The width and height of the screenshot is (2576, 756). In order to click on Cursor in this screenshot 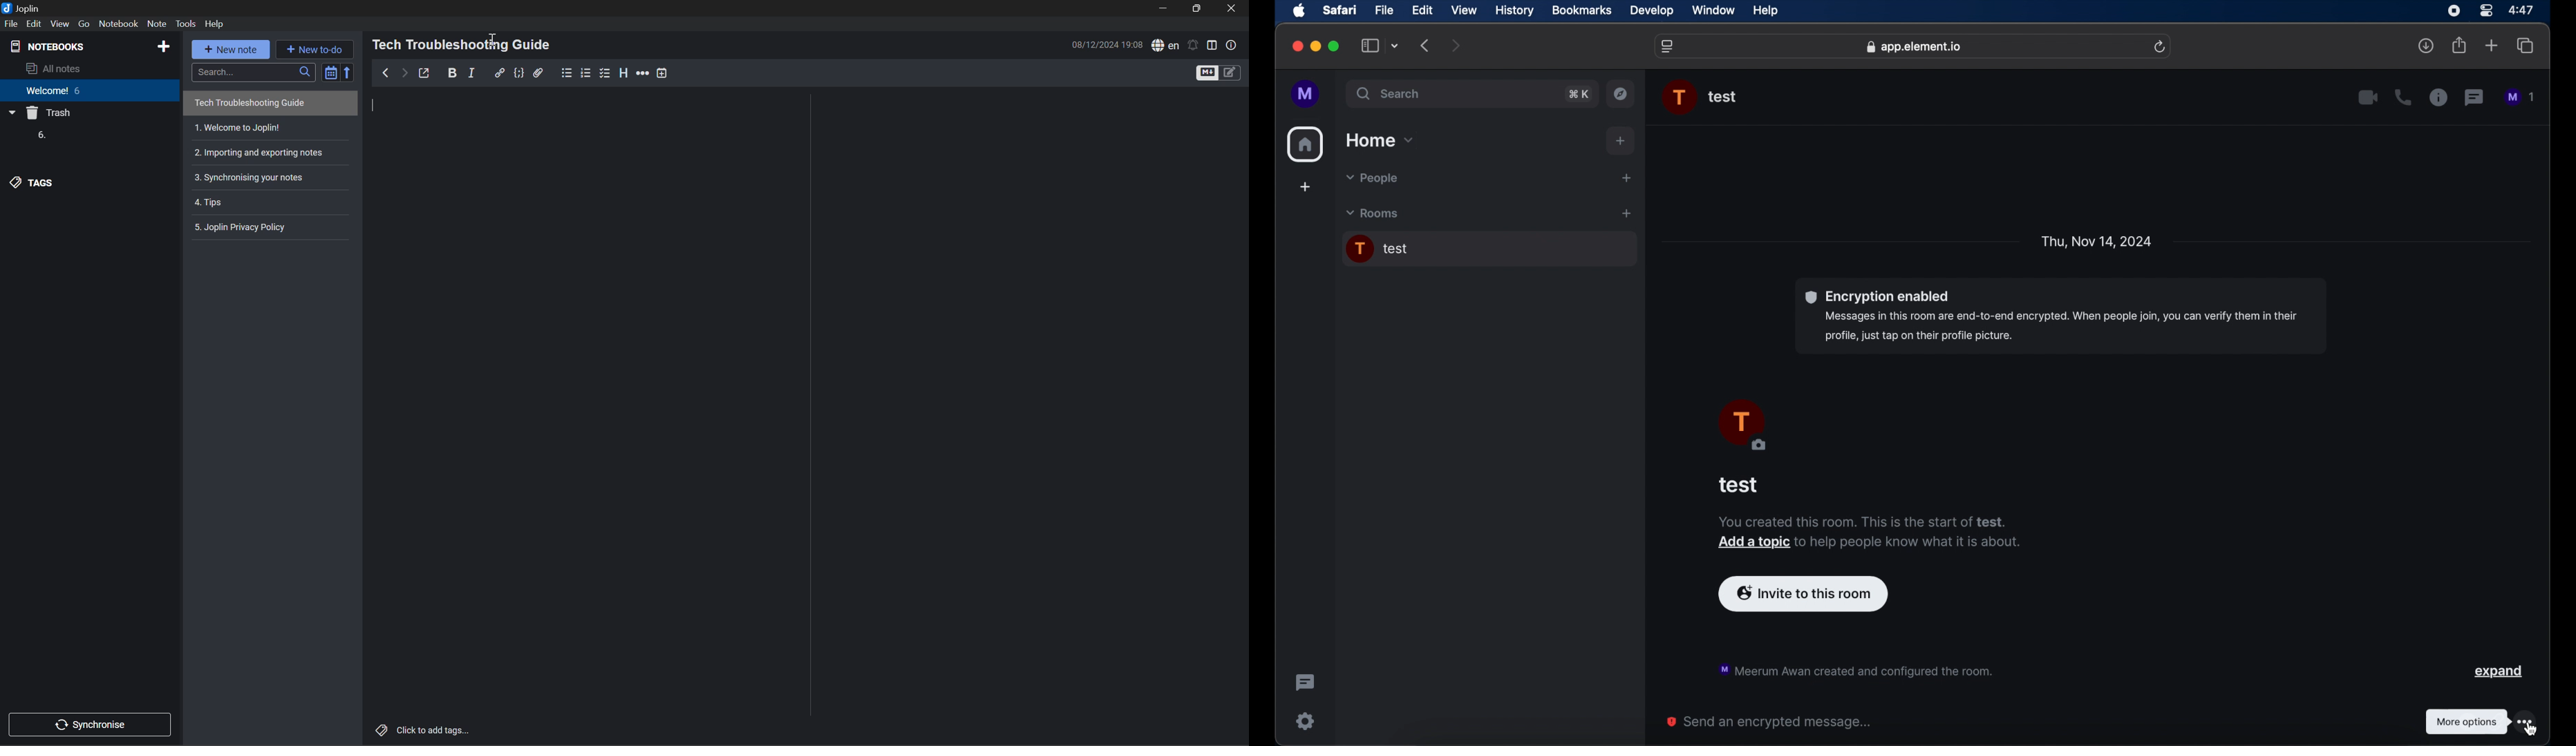, I will do `click(492, 42)`.